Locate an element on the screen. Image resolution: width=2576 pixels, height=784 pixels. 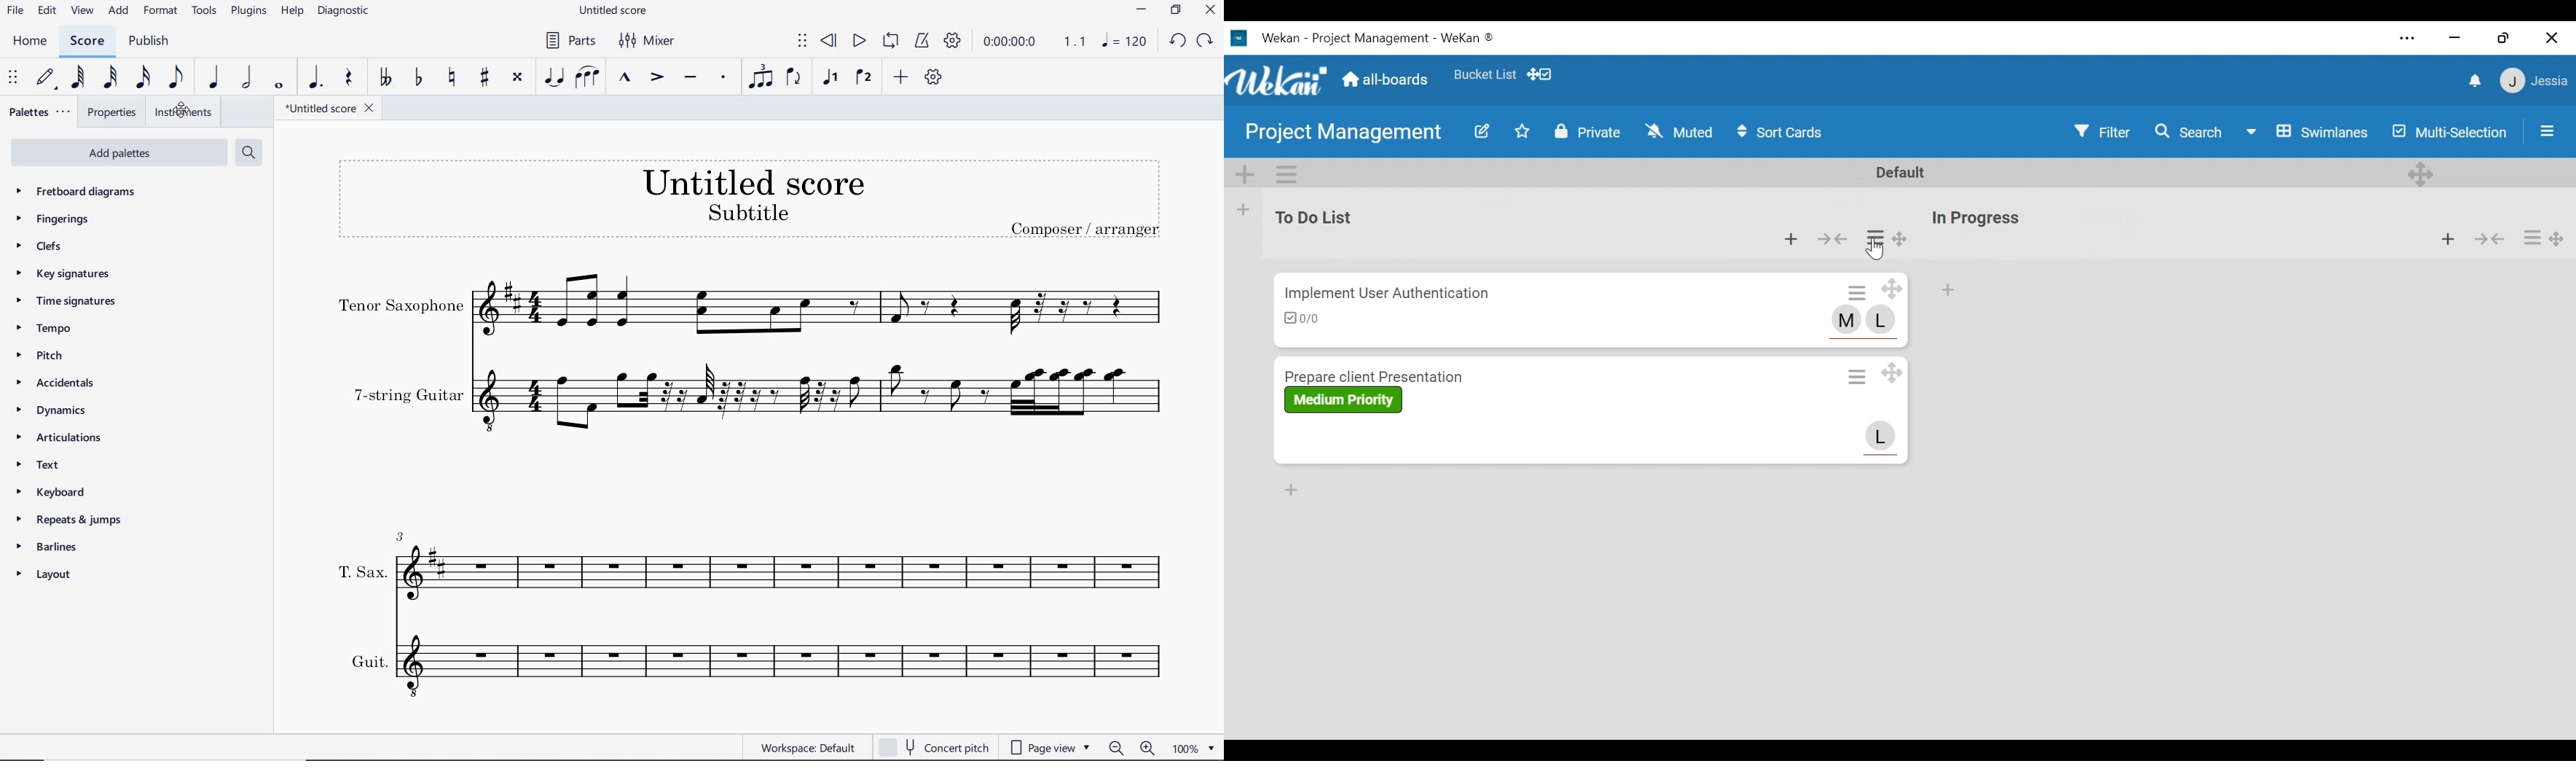
MARCATO is located at coordinates (624, 78).